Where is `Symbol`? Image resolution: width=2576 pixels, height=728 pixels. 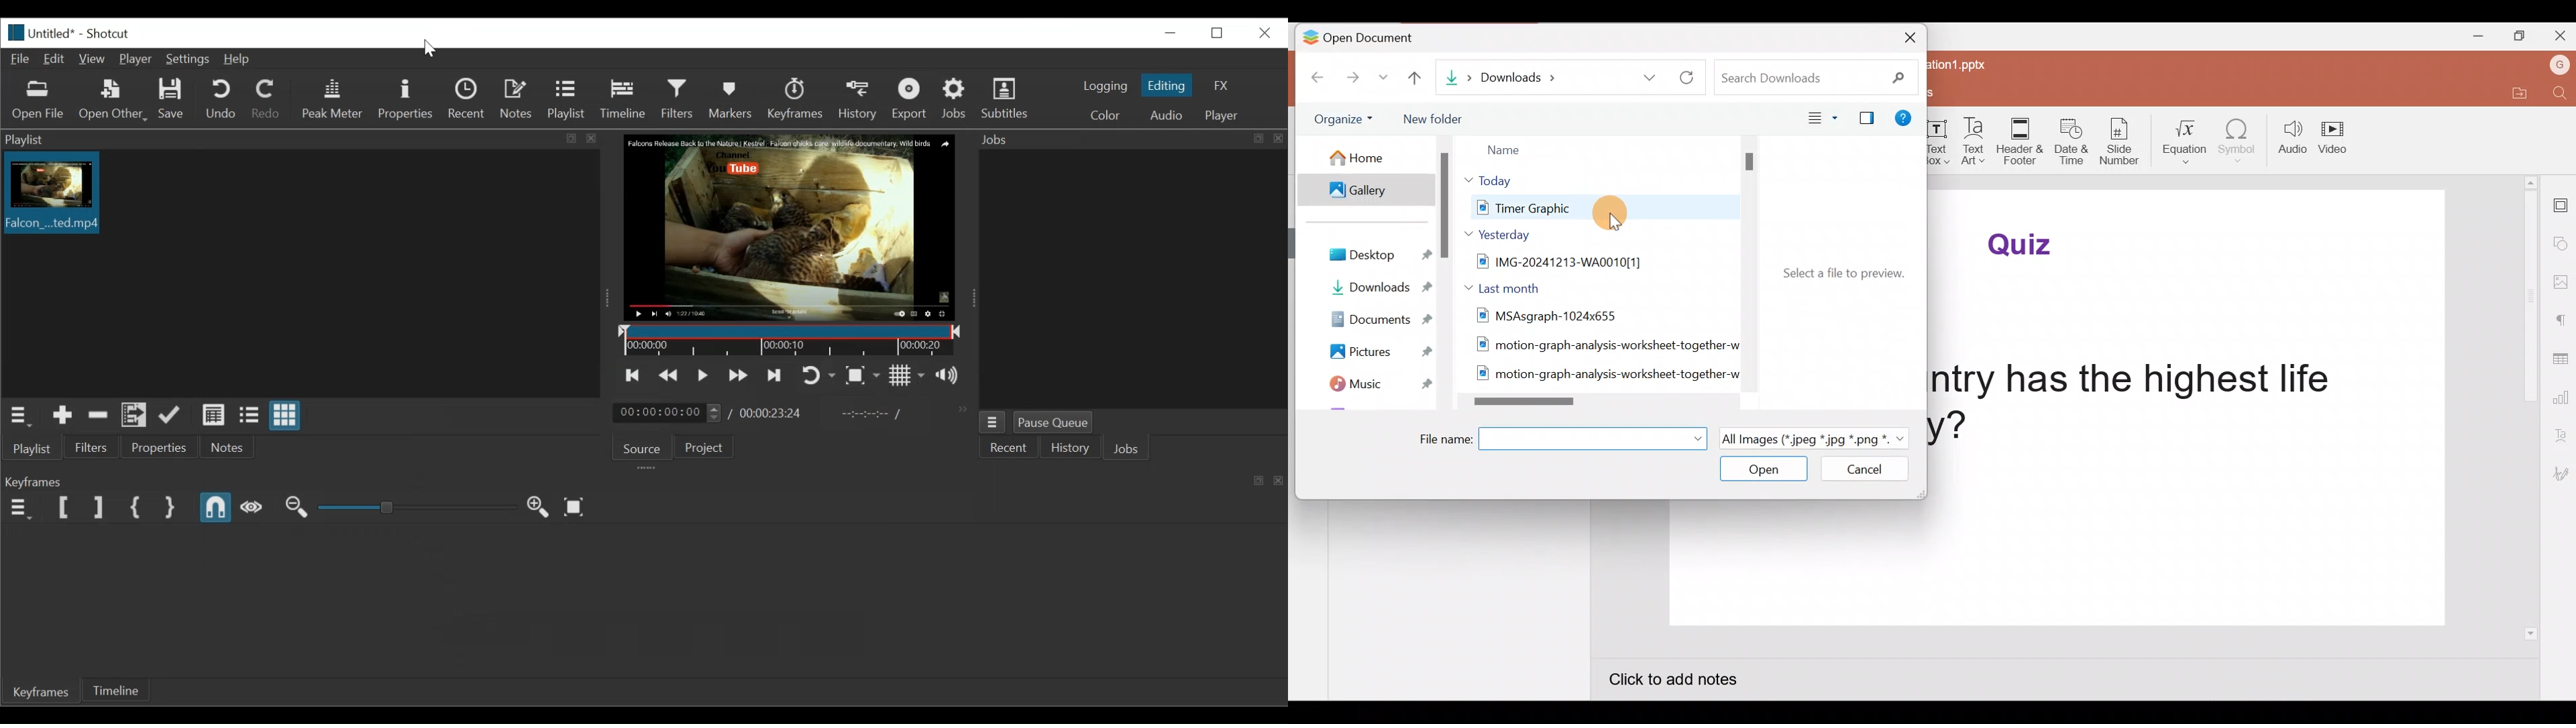
Symbol is located at coordinates (2241, 139).